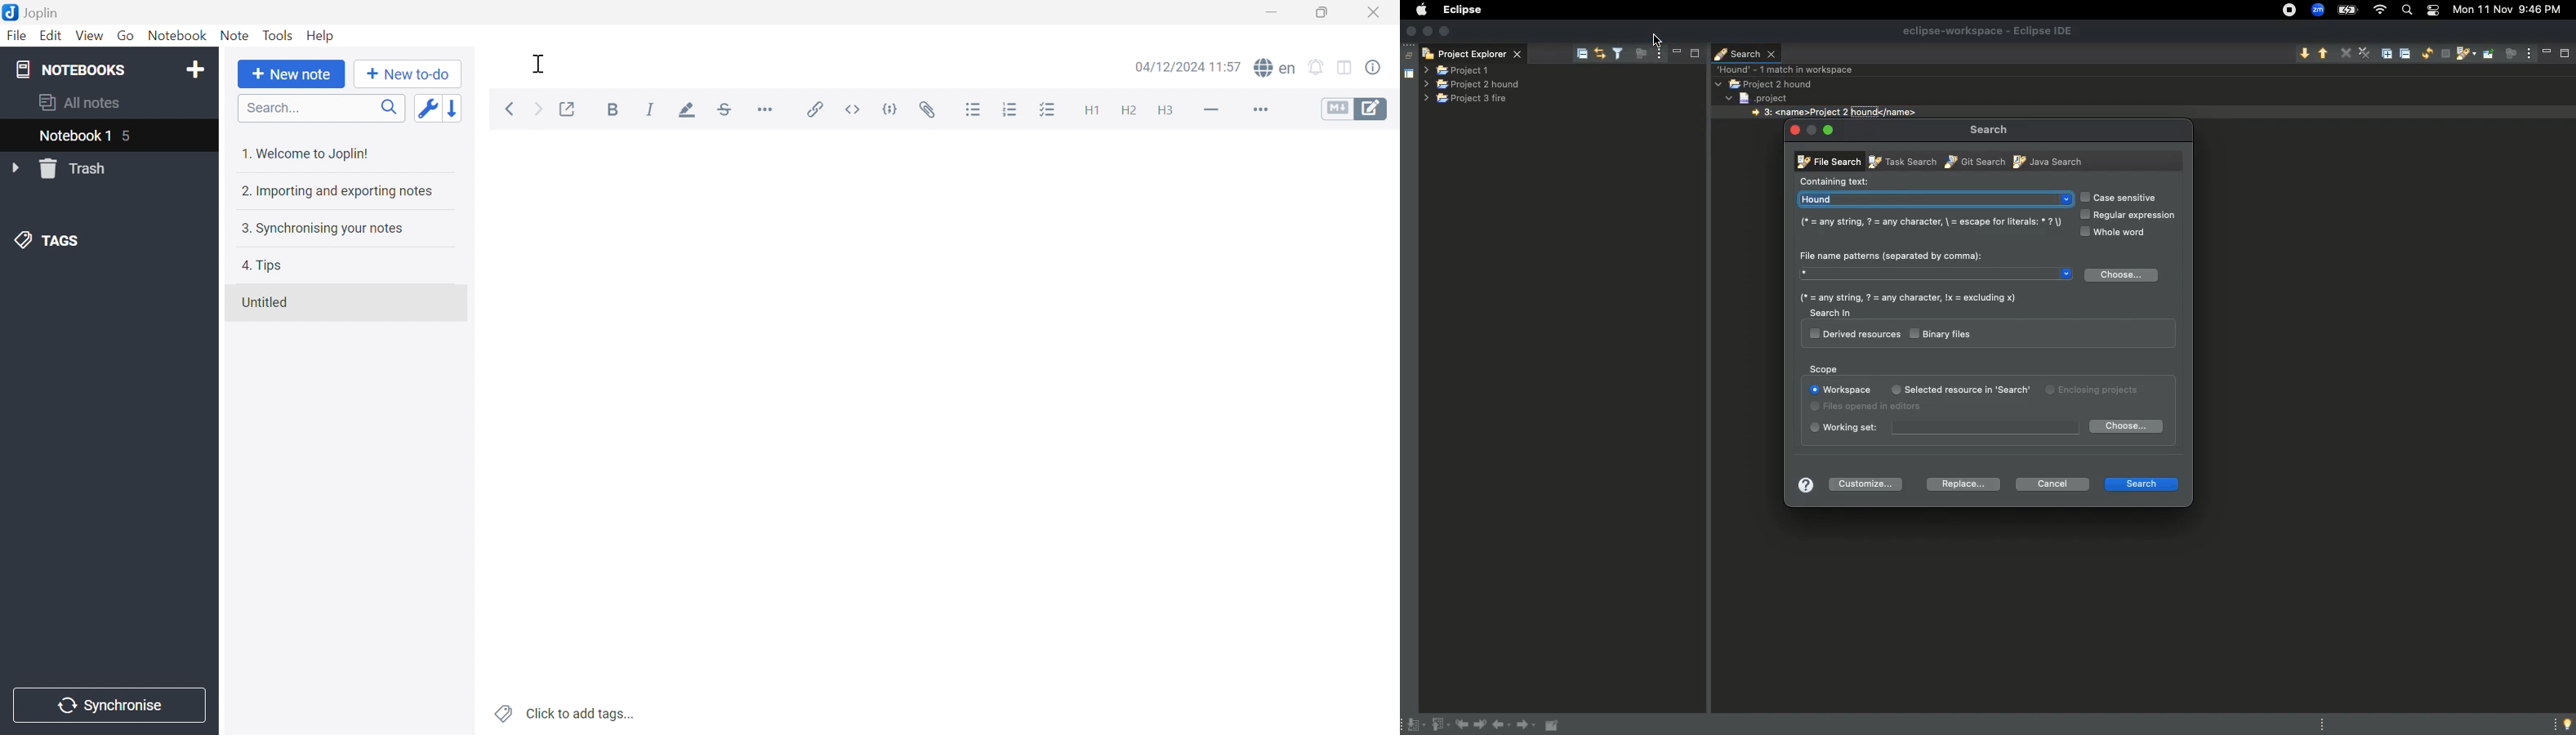 The height and width of the screenshot is (756, 2576). Describe the element at coordinates (1830, 313) in the screenshot. I see `Search in` at that location.